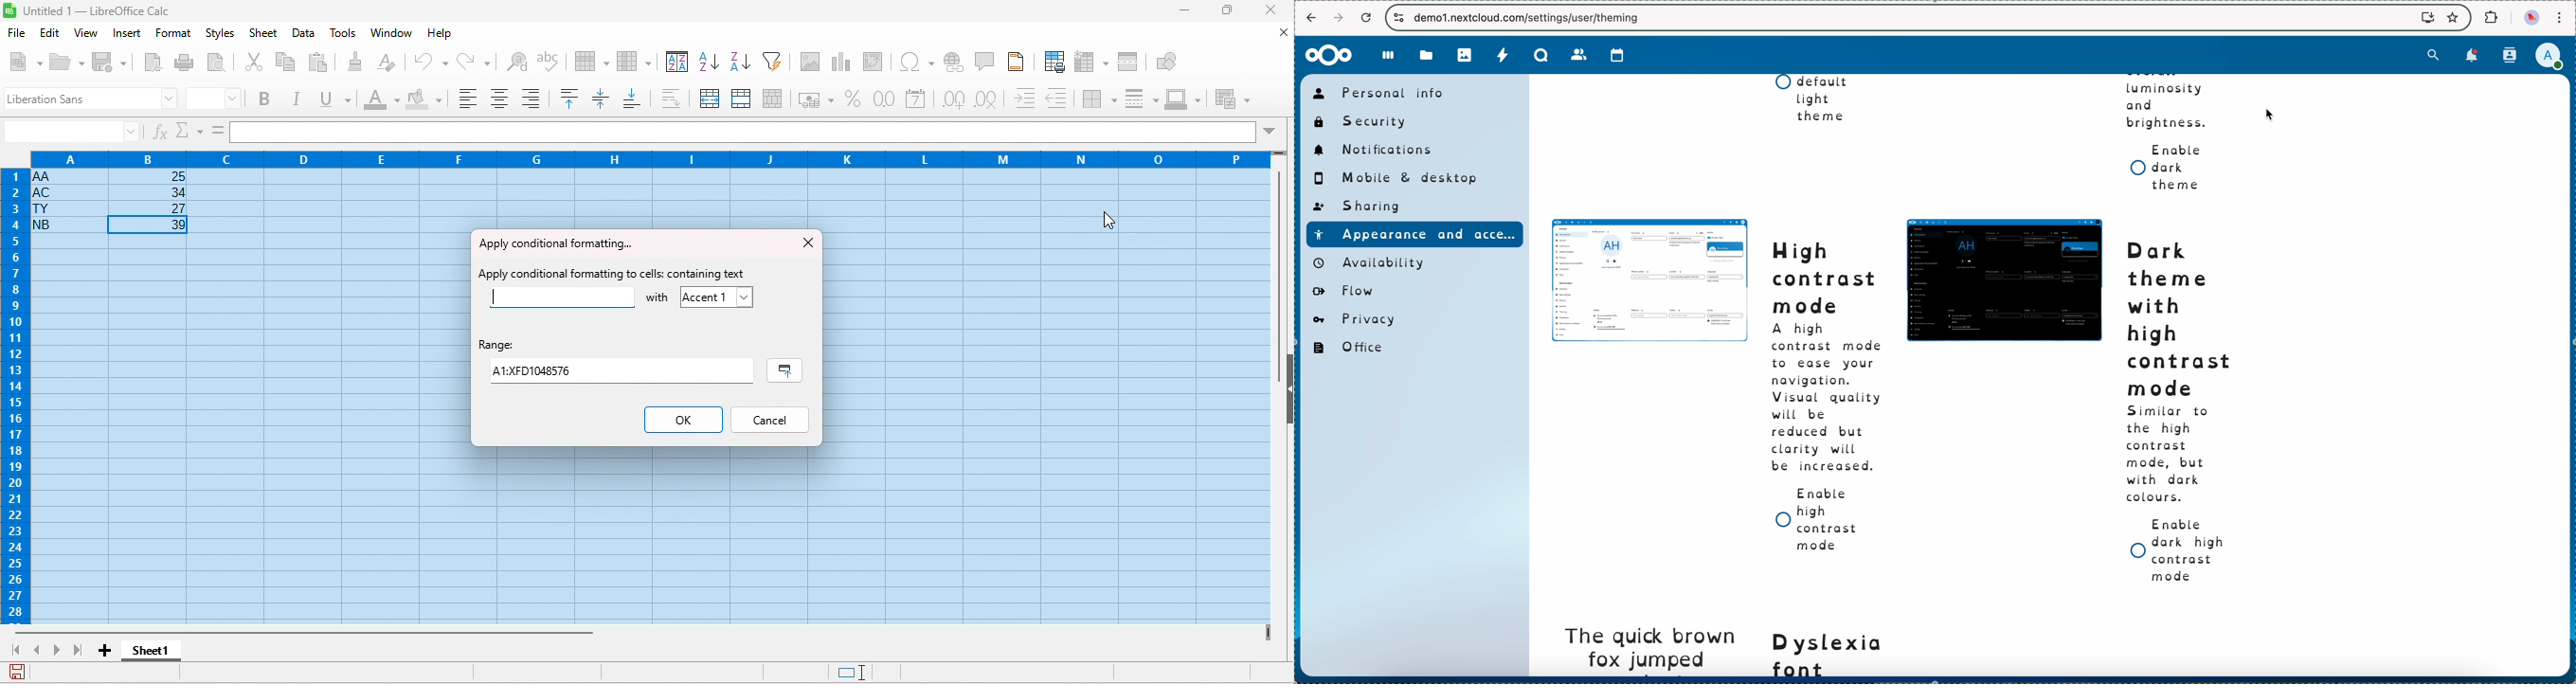 This screenshot has width=2576, height=700. What do you see at coordinates (432, 61) in the screenshot?
I see `undo` at bounding box center [432, 61].